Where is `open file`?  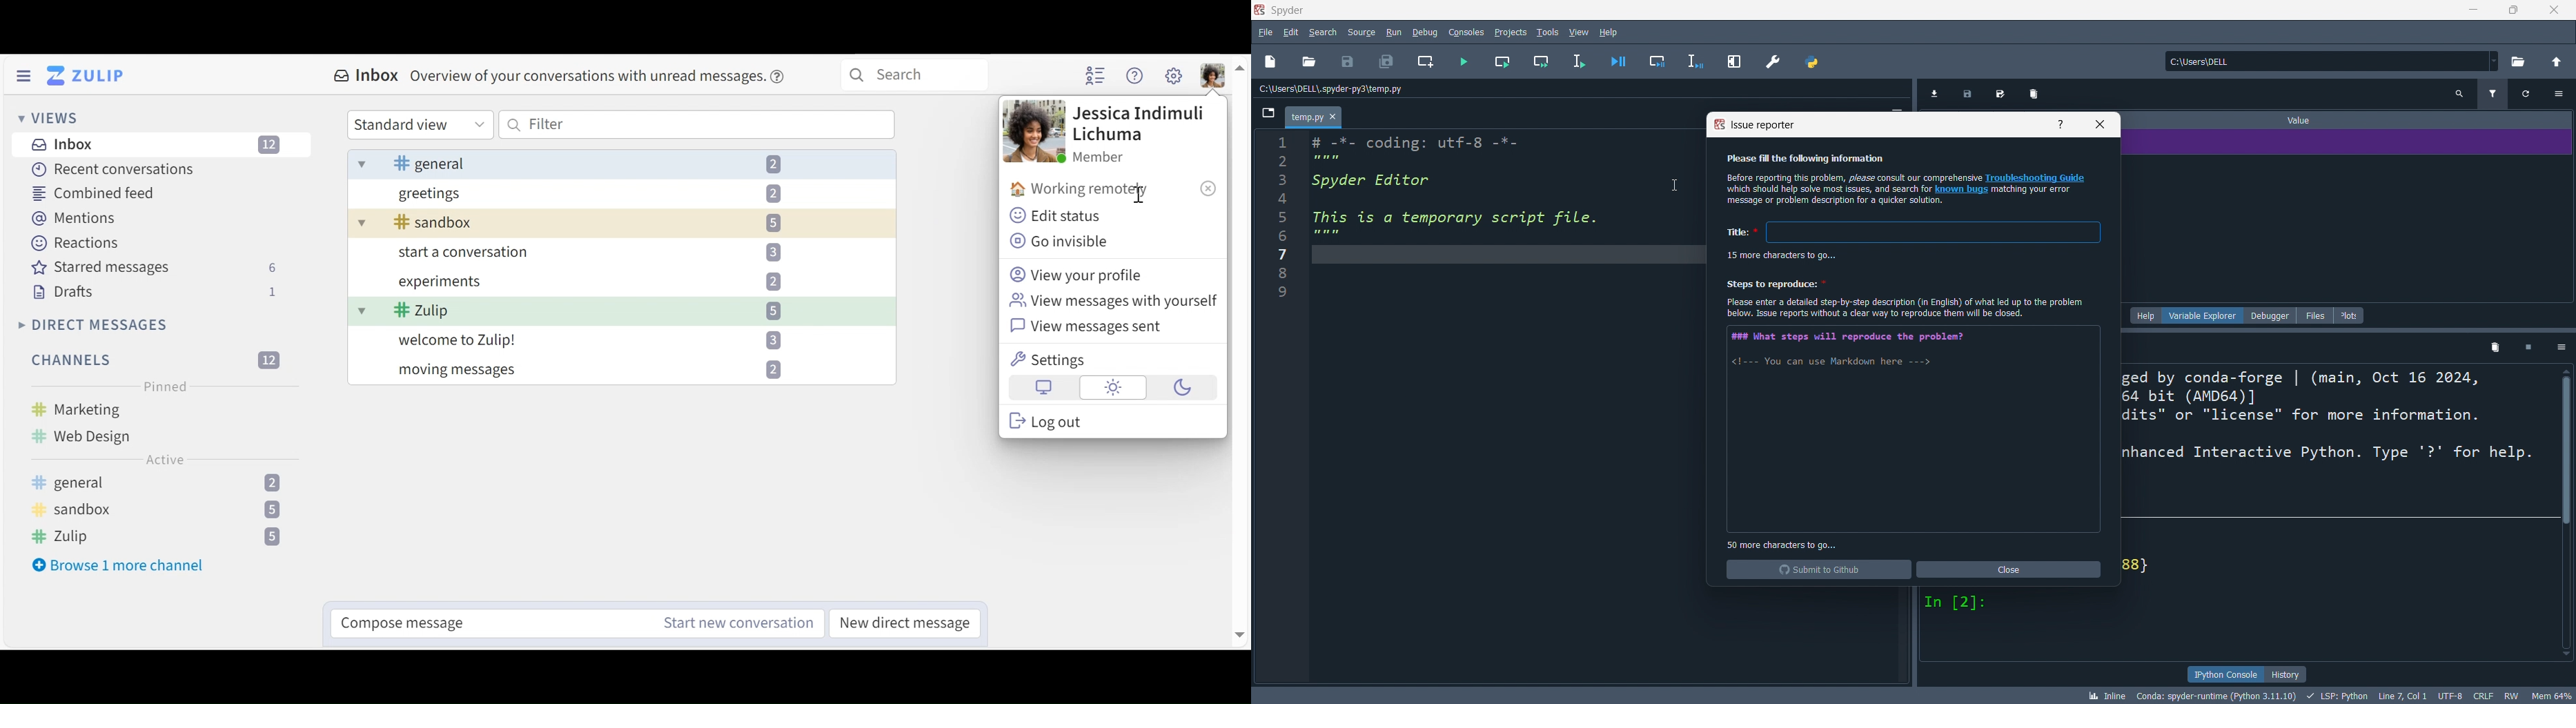 open file is located at coordinates (1311, 64).